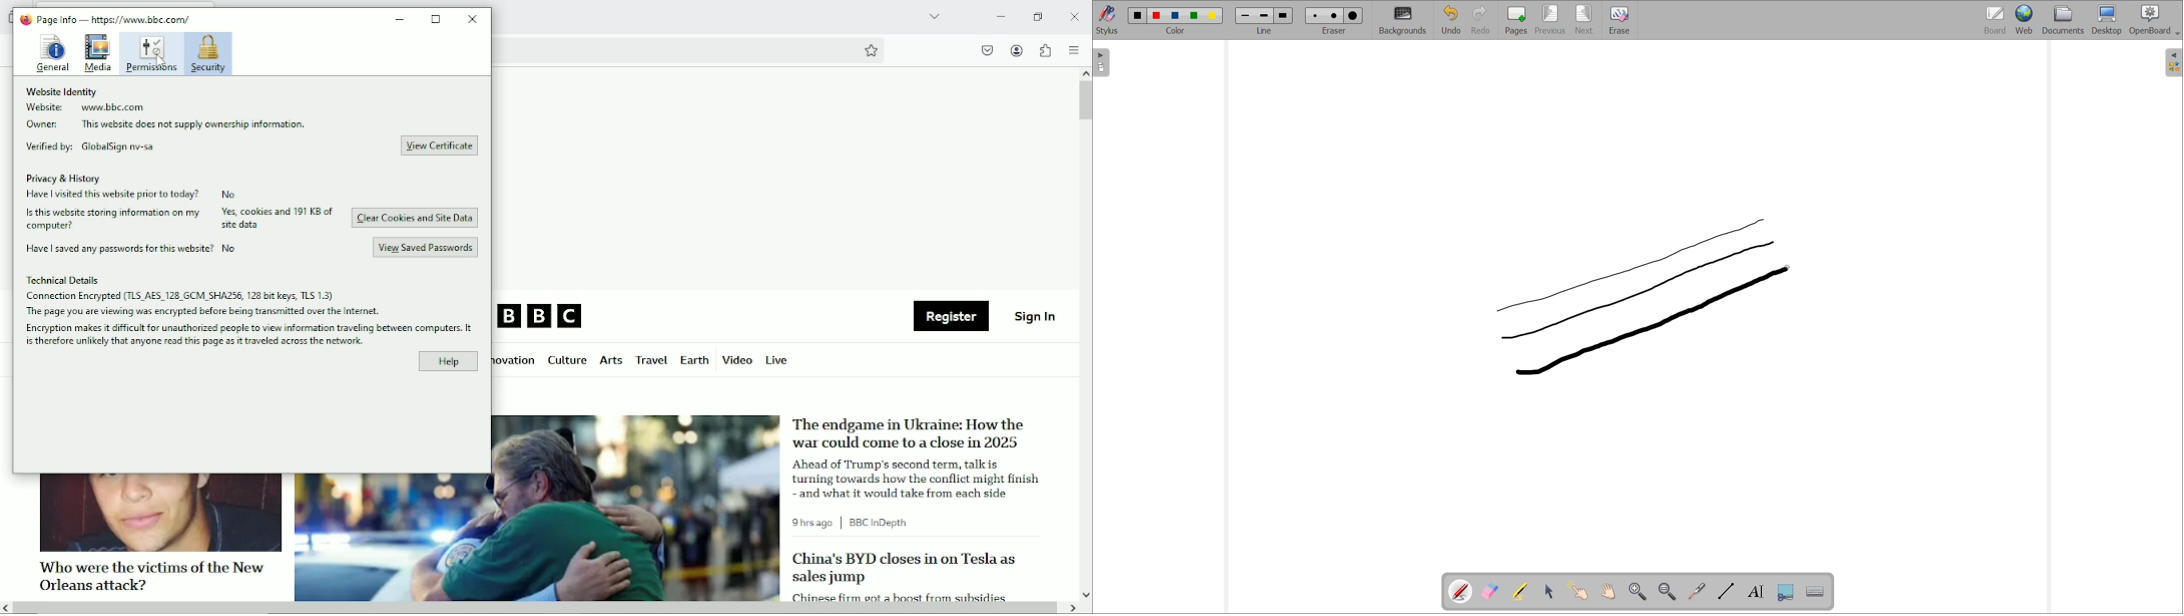 This screenshot has width=2184, height=616. What do you see at coordinates (131, 248) in the screenshot?
I see `Have | saved any passwords for this website? No` at bounding box center [131, 248].